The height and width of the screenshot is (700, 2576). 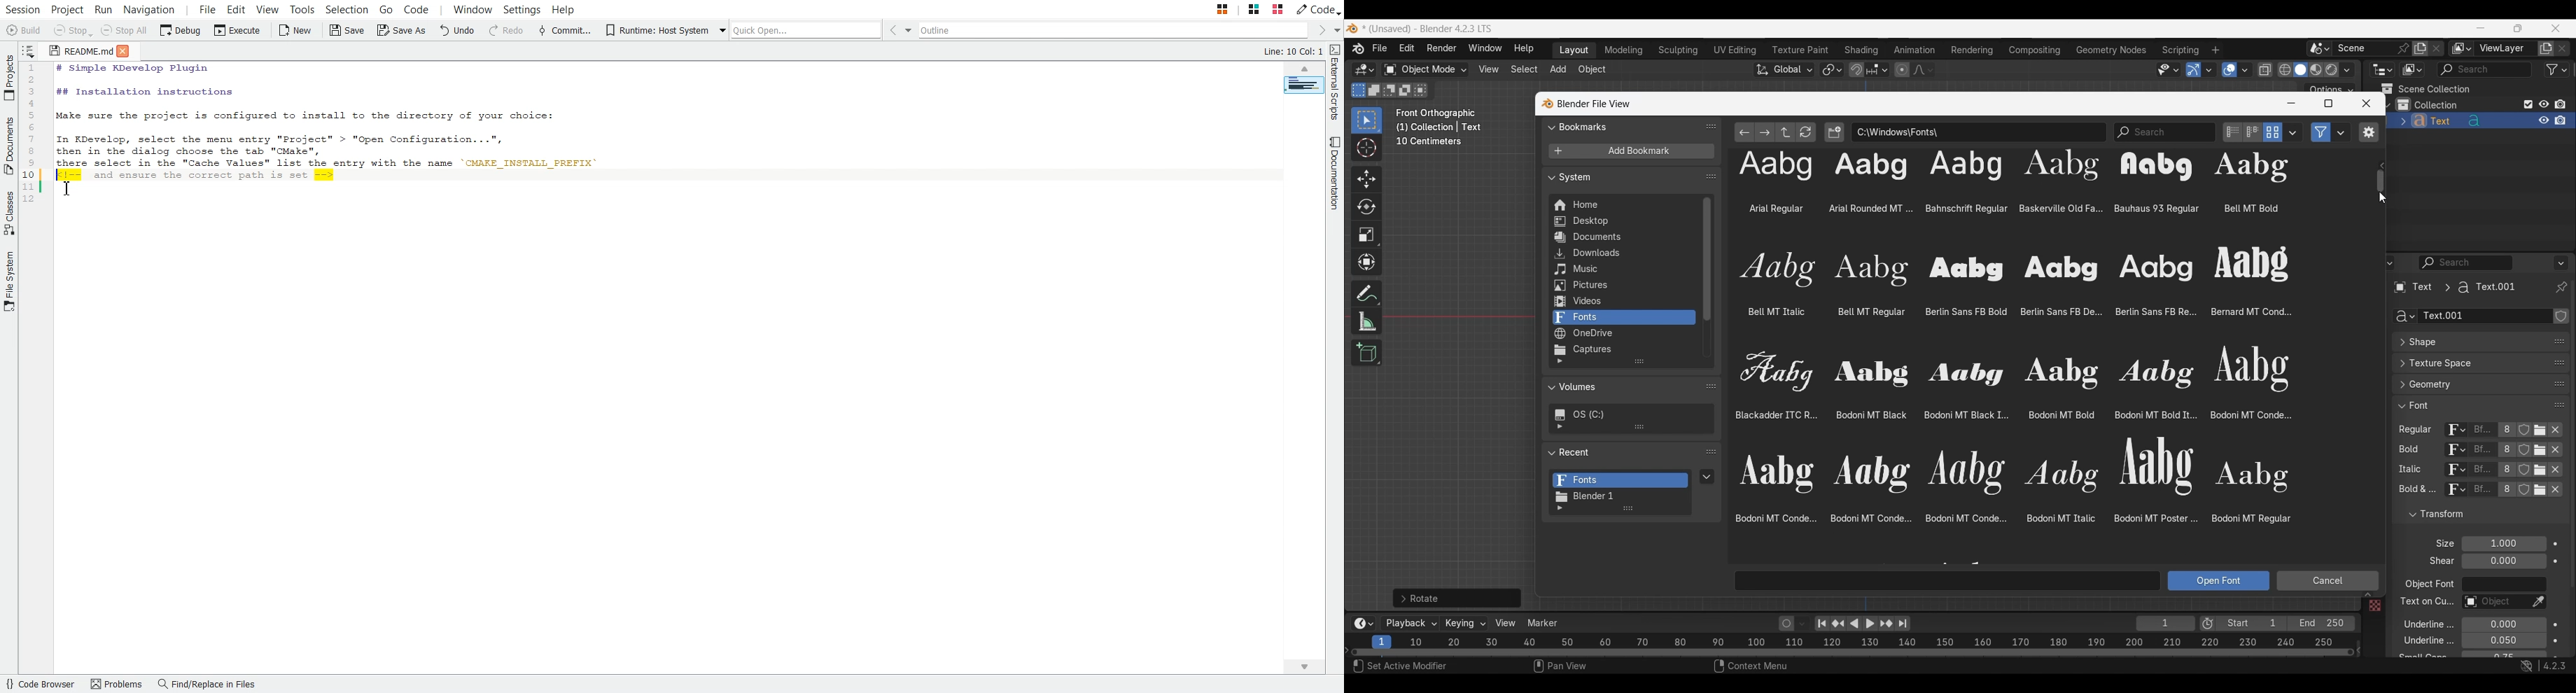 I want to click on Texture paint workspace, so click(x=1802, y=50).